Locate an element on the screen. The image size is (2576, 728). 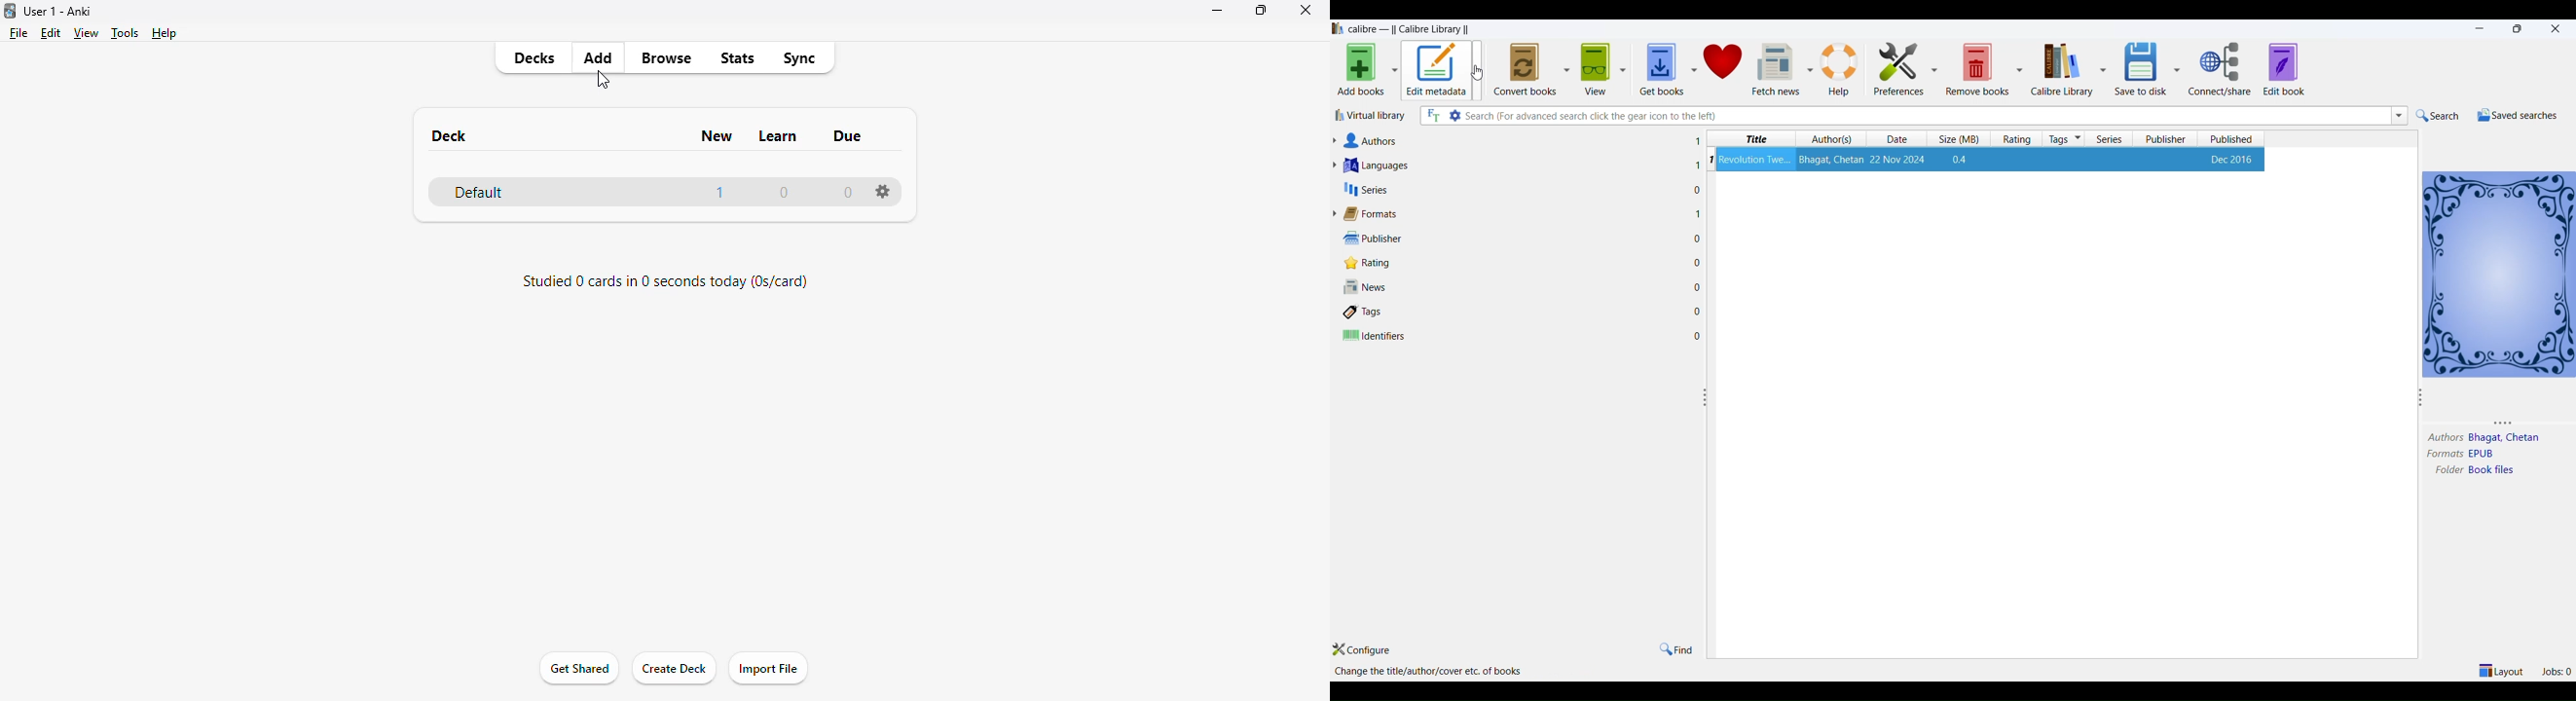
1 is located at coordinates (719, 192).